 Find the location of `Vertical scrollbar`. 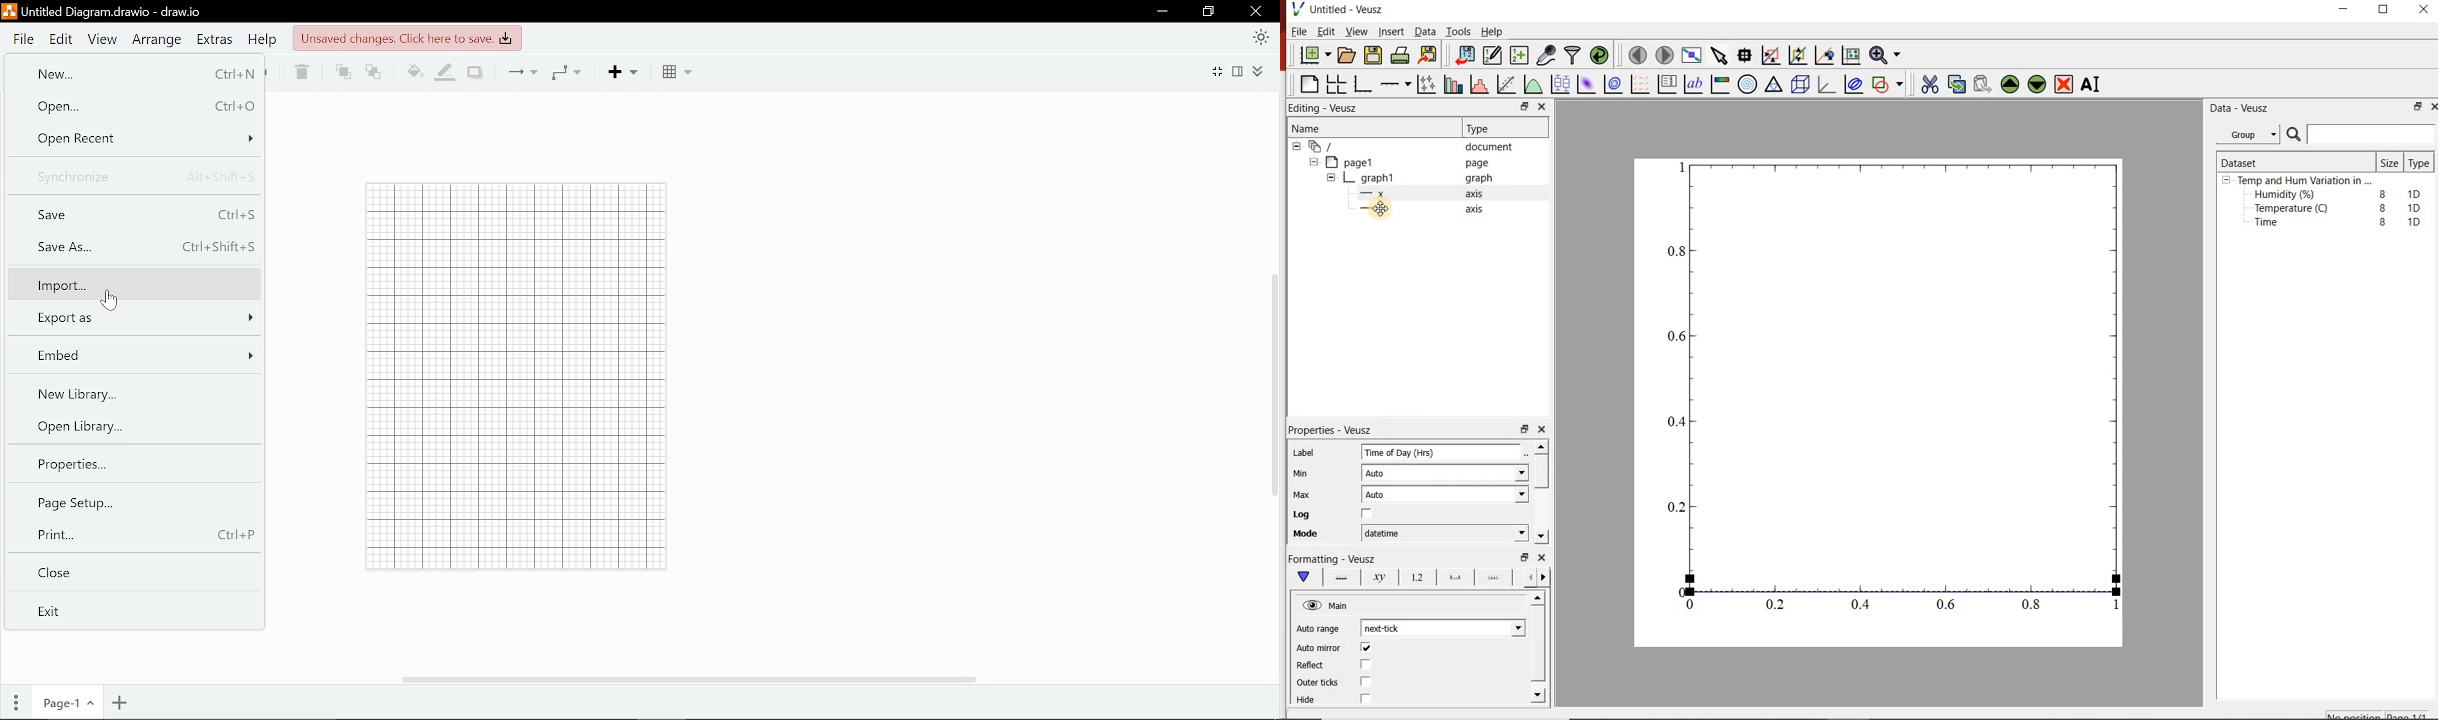

Vertical scrollbar is located at coordinates (1272, 385).